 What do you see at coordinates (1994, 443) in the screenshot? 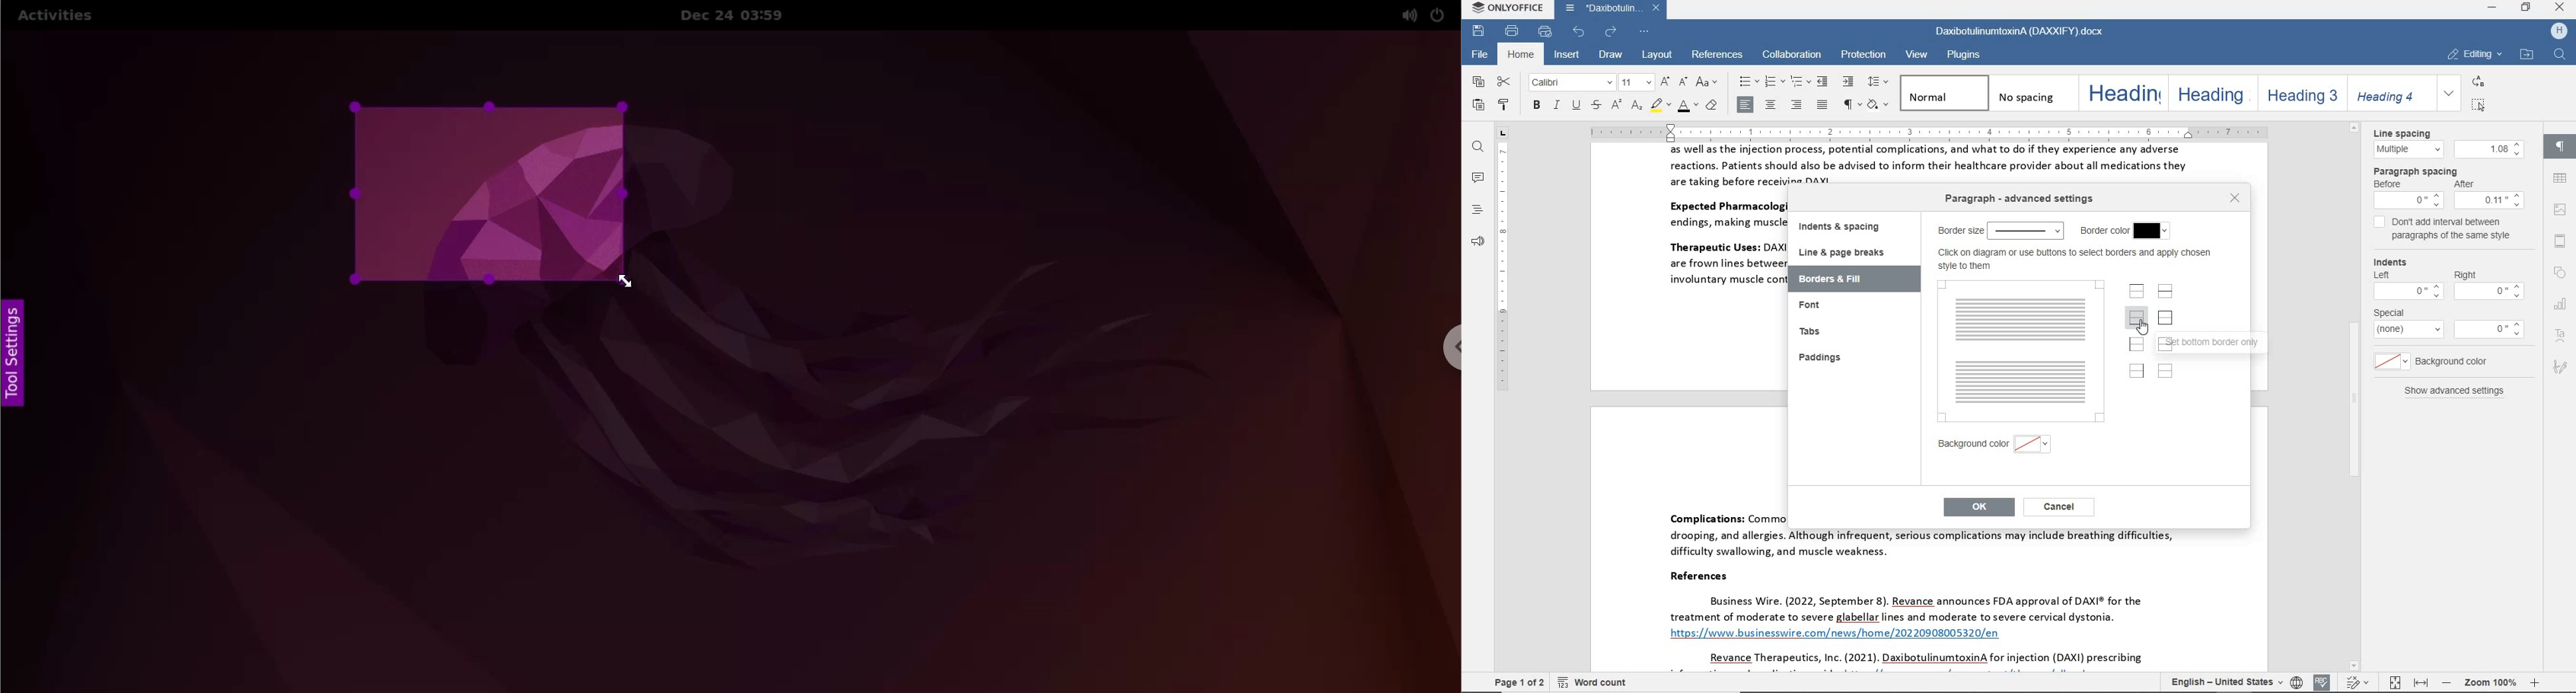
I see `background color` at bounding box center [1994, 443].